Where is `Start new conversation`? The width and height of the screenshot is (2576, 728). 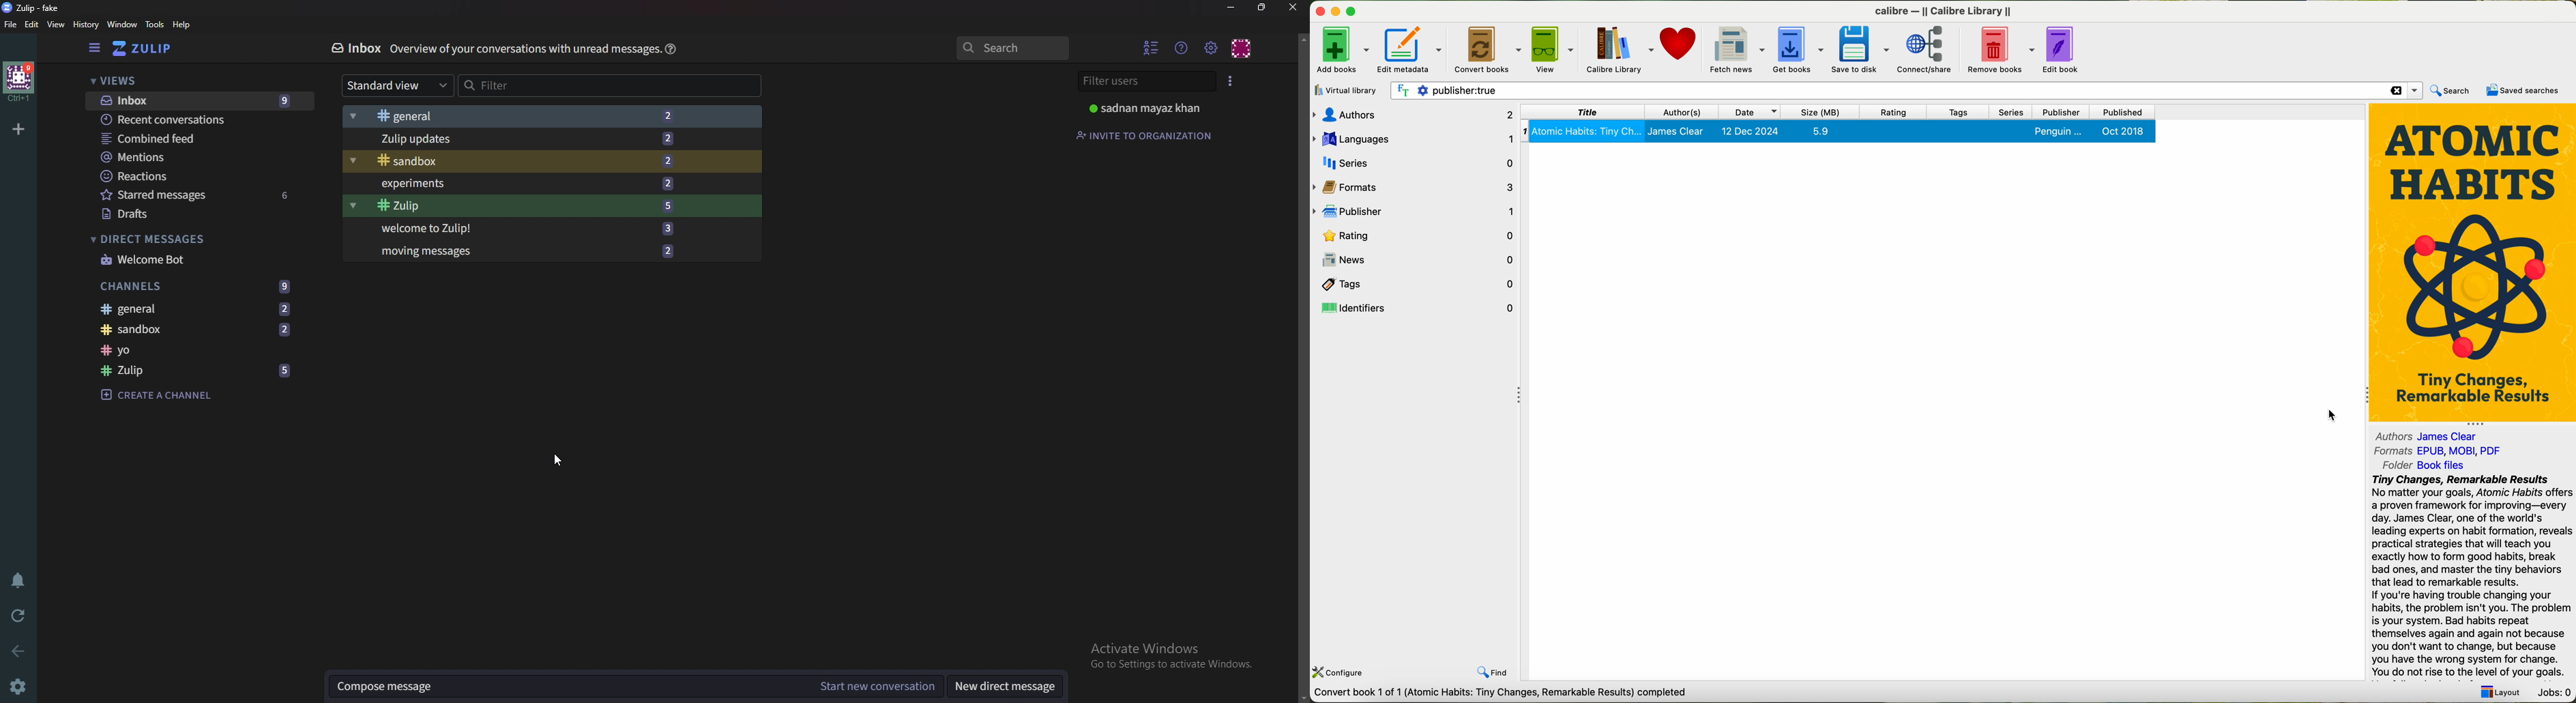
Start new conversation is located at coordinates (875, 686).